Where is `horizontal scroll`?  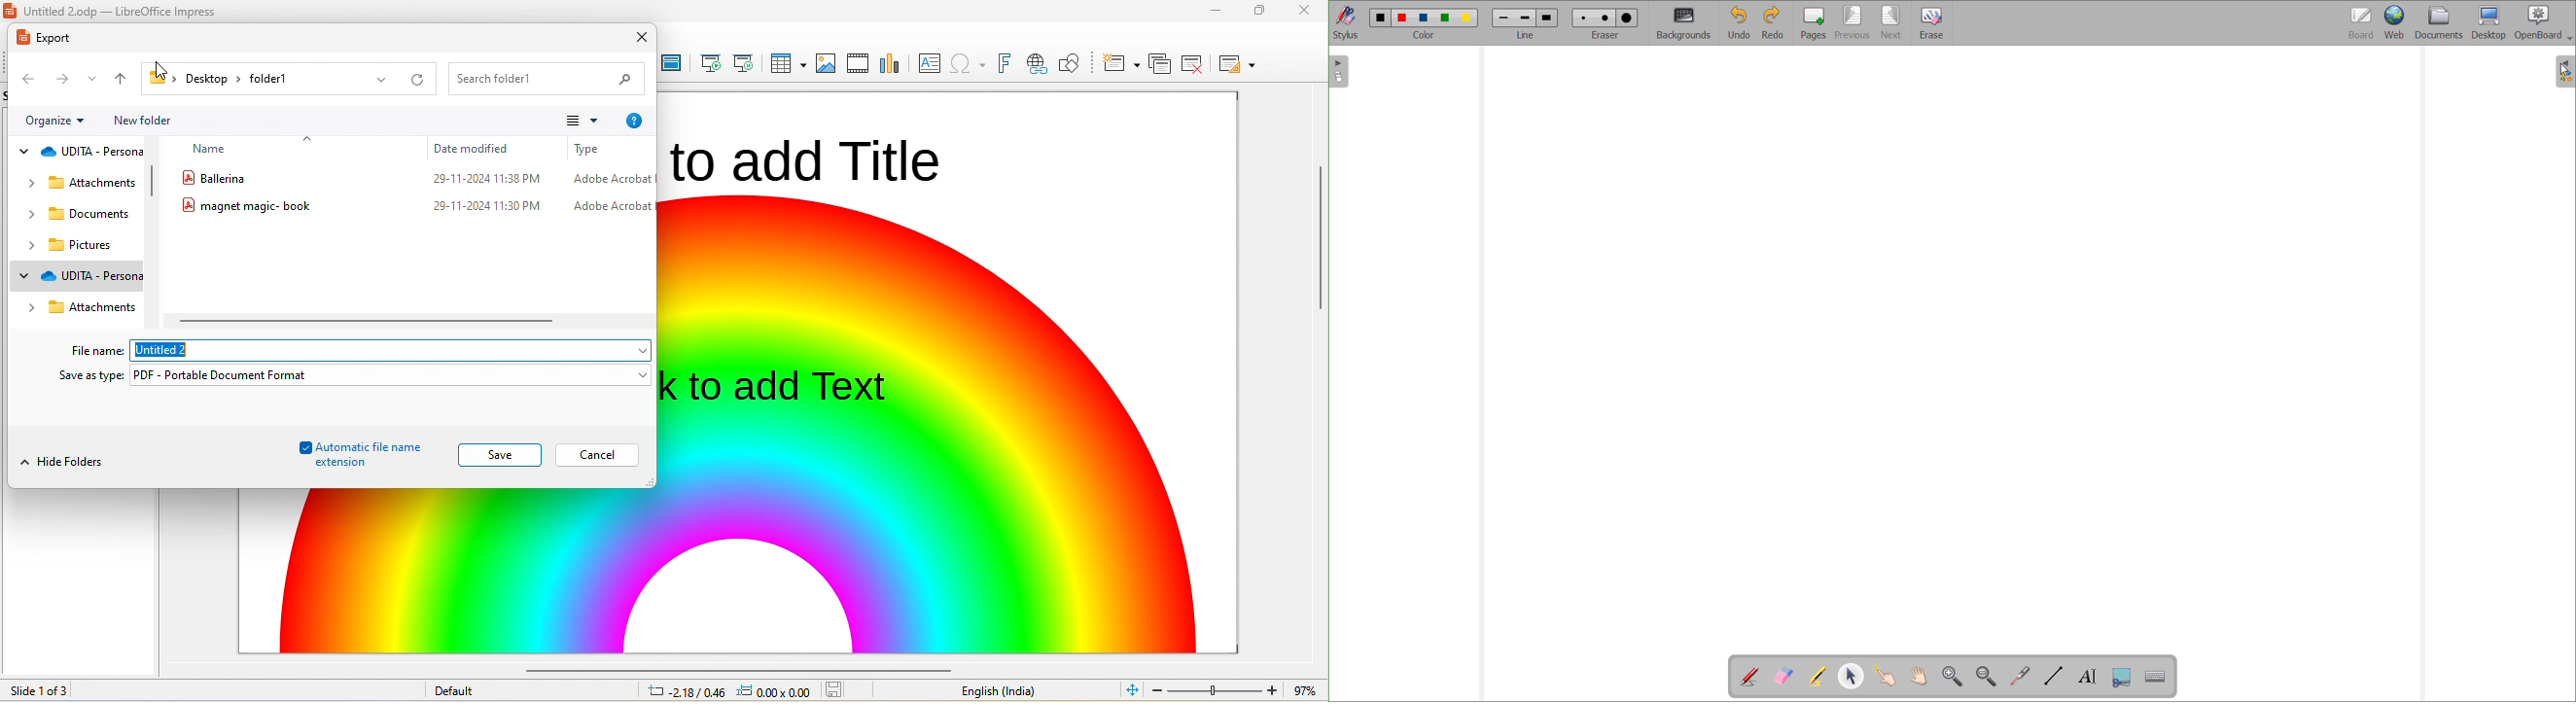
horizontal scroll is located at coordinates (371, 321).